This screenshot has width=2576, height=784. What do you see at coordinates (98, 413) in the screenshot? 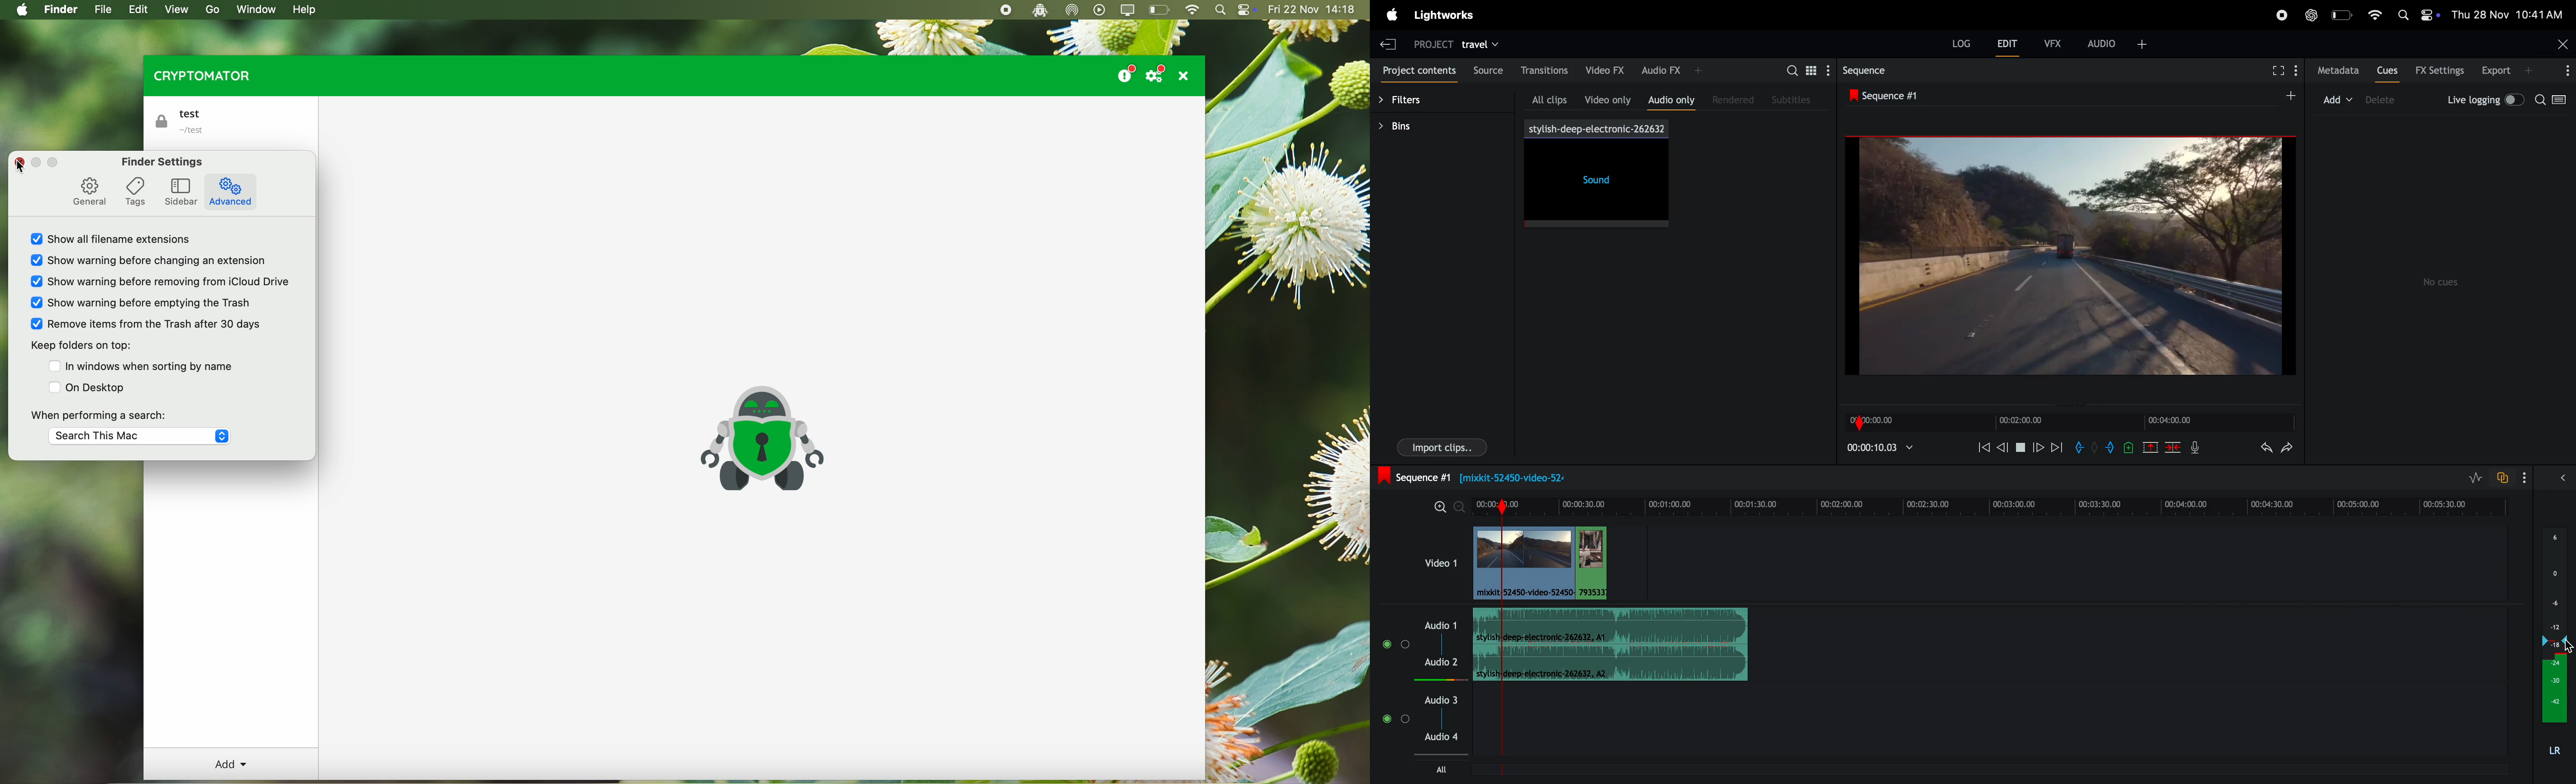
I see `when performing a search:` at bounding box center [98, 413].